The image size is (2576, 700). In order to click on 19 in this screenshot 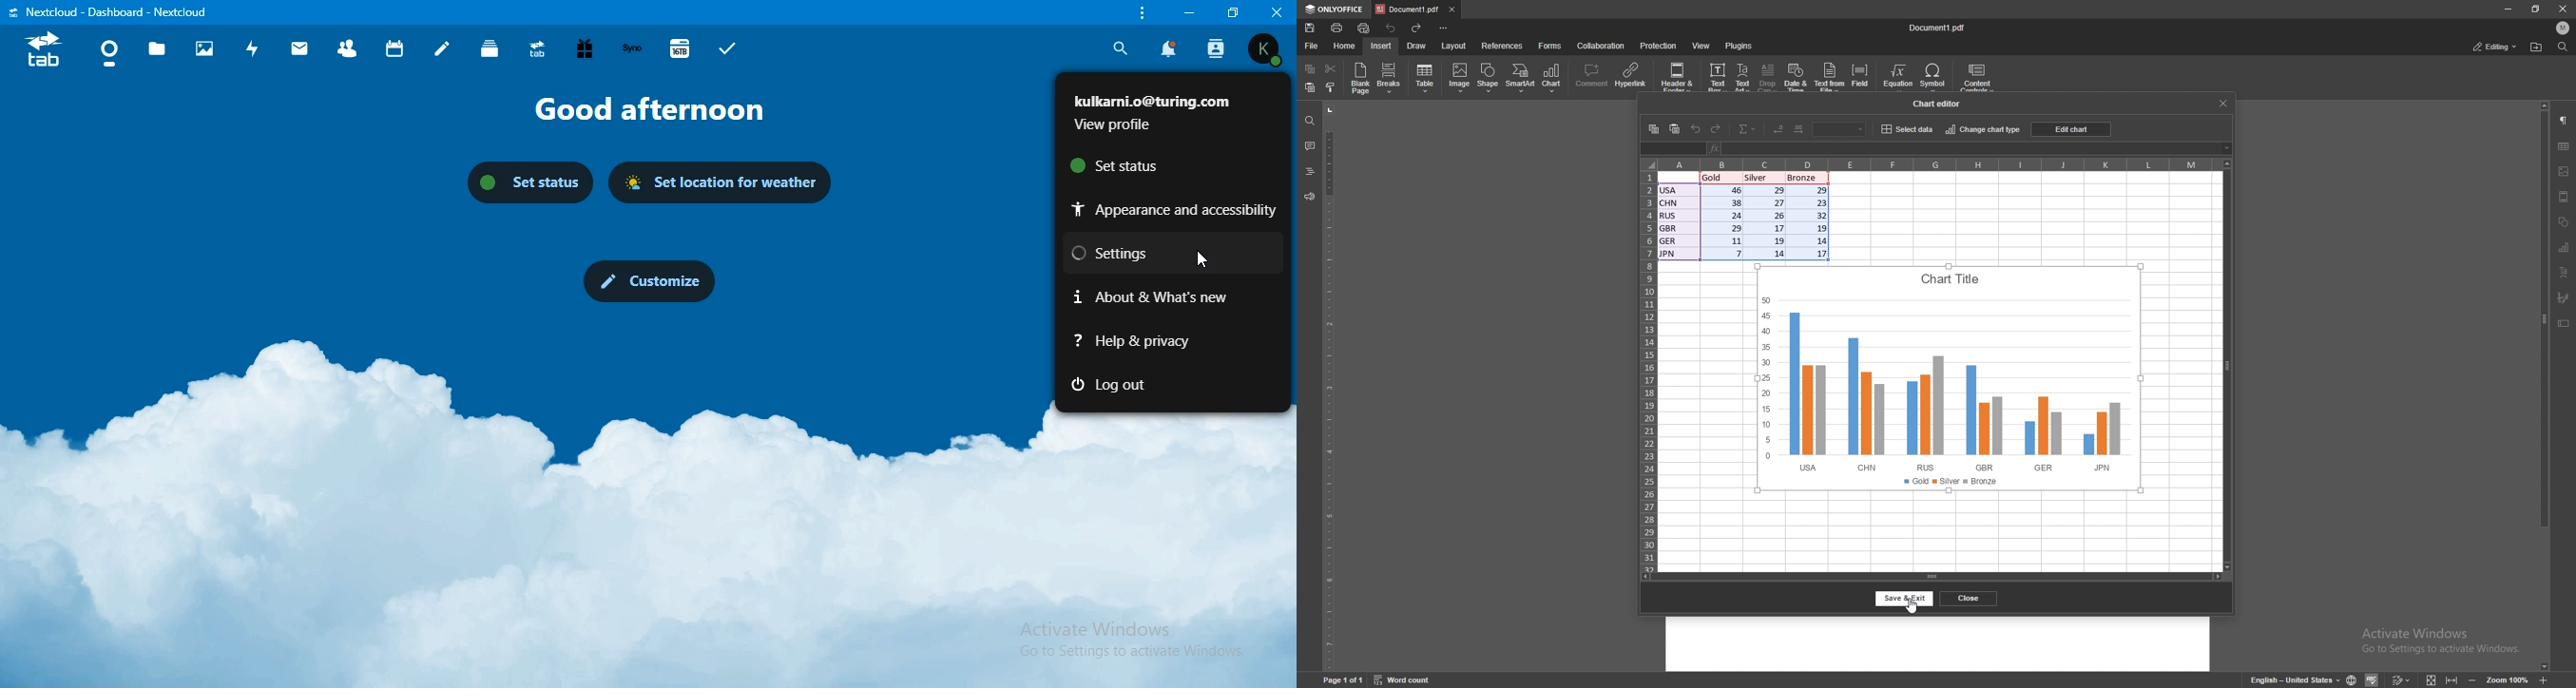, I will do `click(1819, 227)`.